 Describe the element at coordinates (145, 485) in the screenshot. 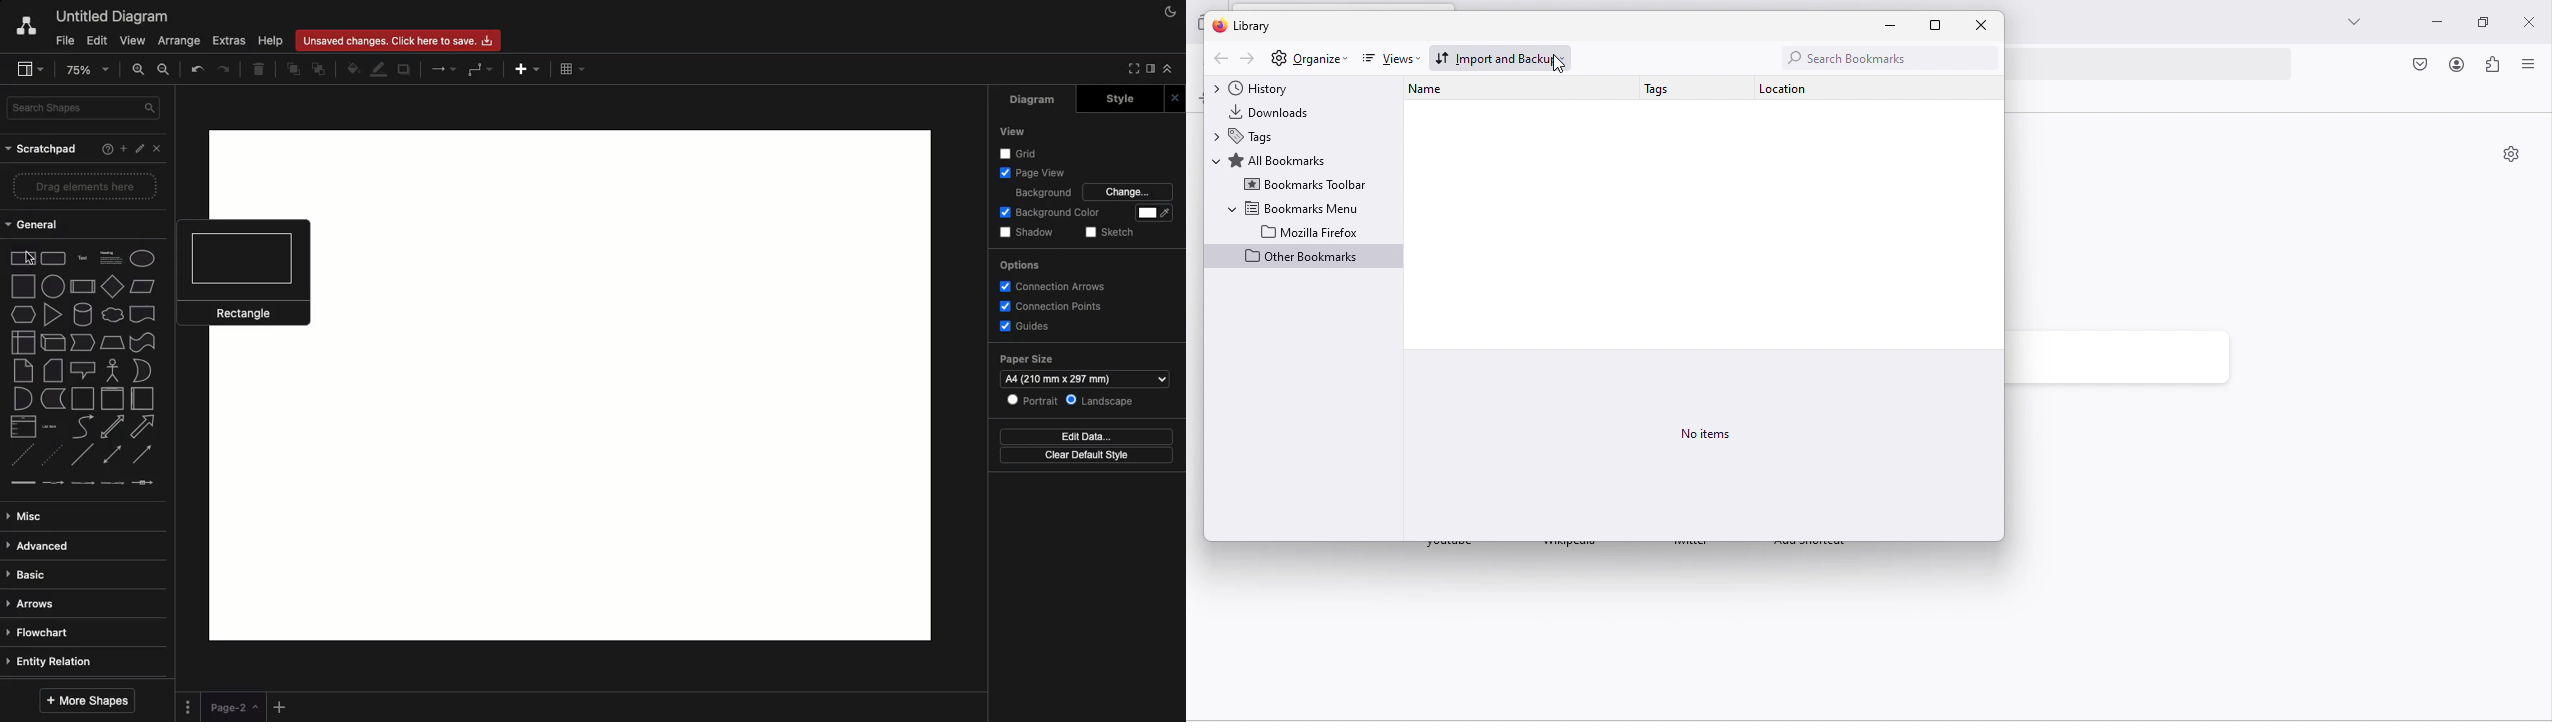

I see `connector with symbol` at that location.